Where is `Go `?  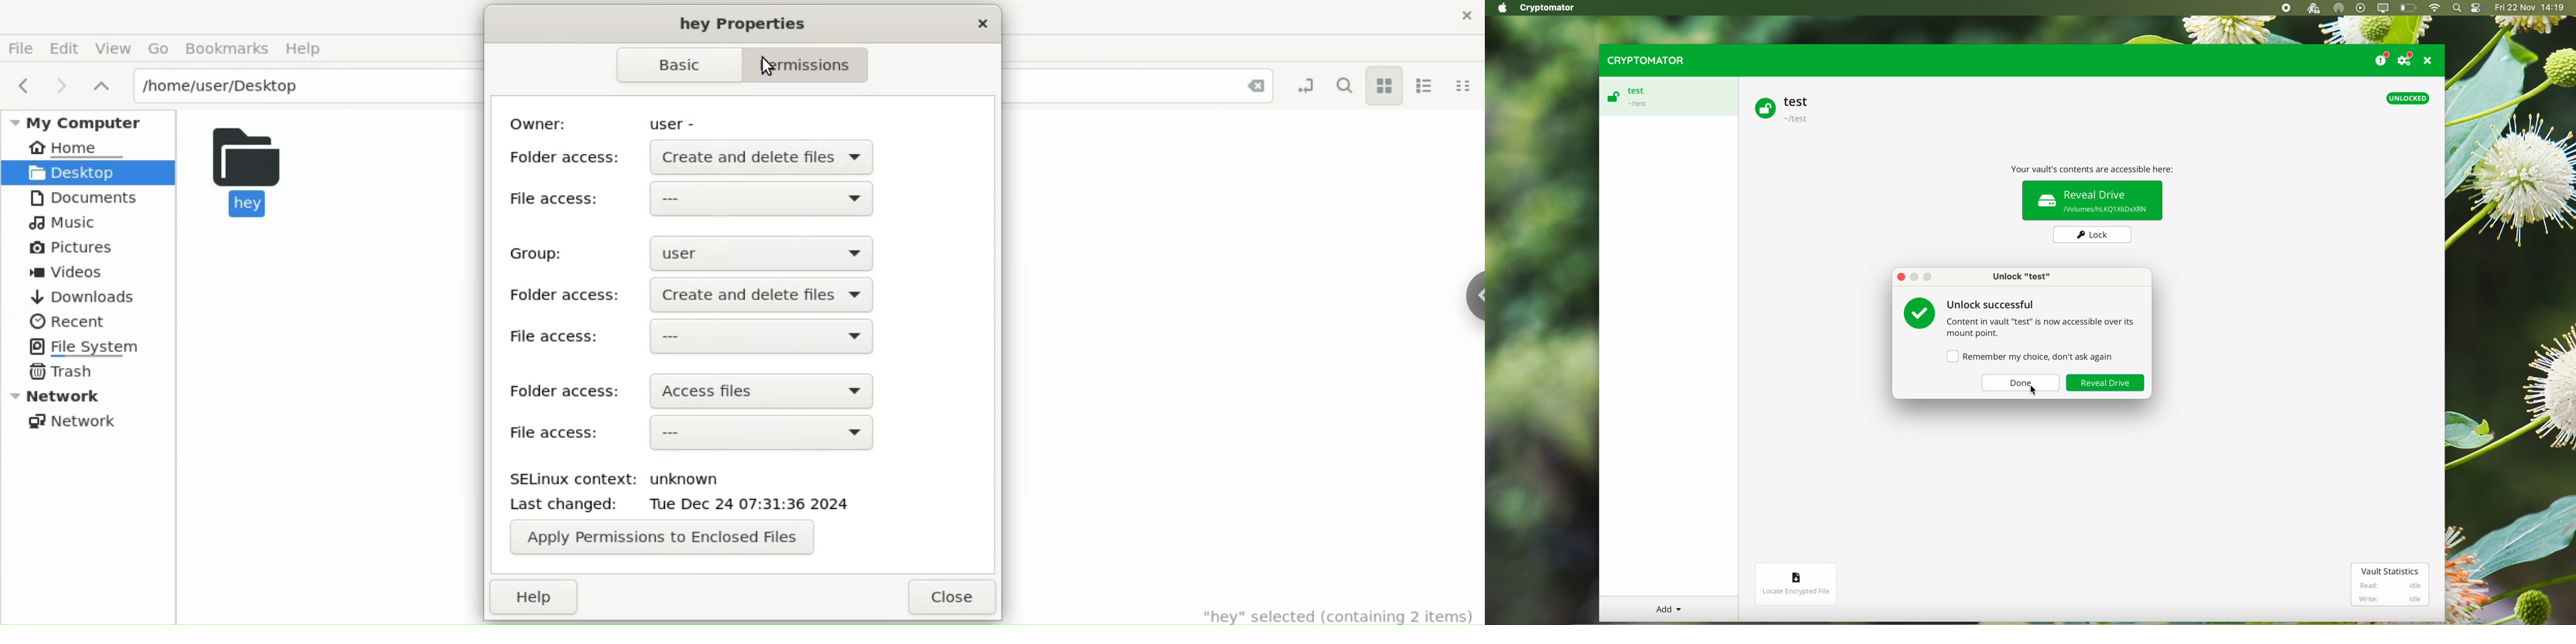 Go  is located at coordinates (160, 48).